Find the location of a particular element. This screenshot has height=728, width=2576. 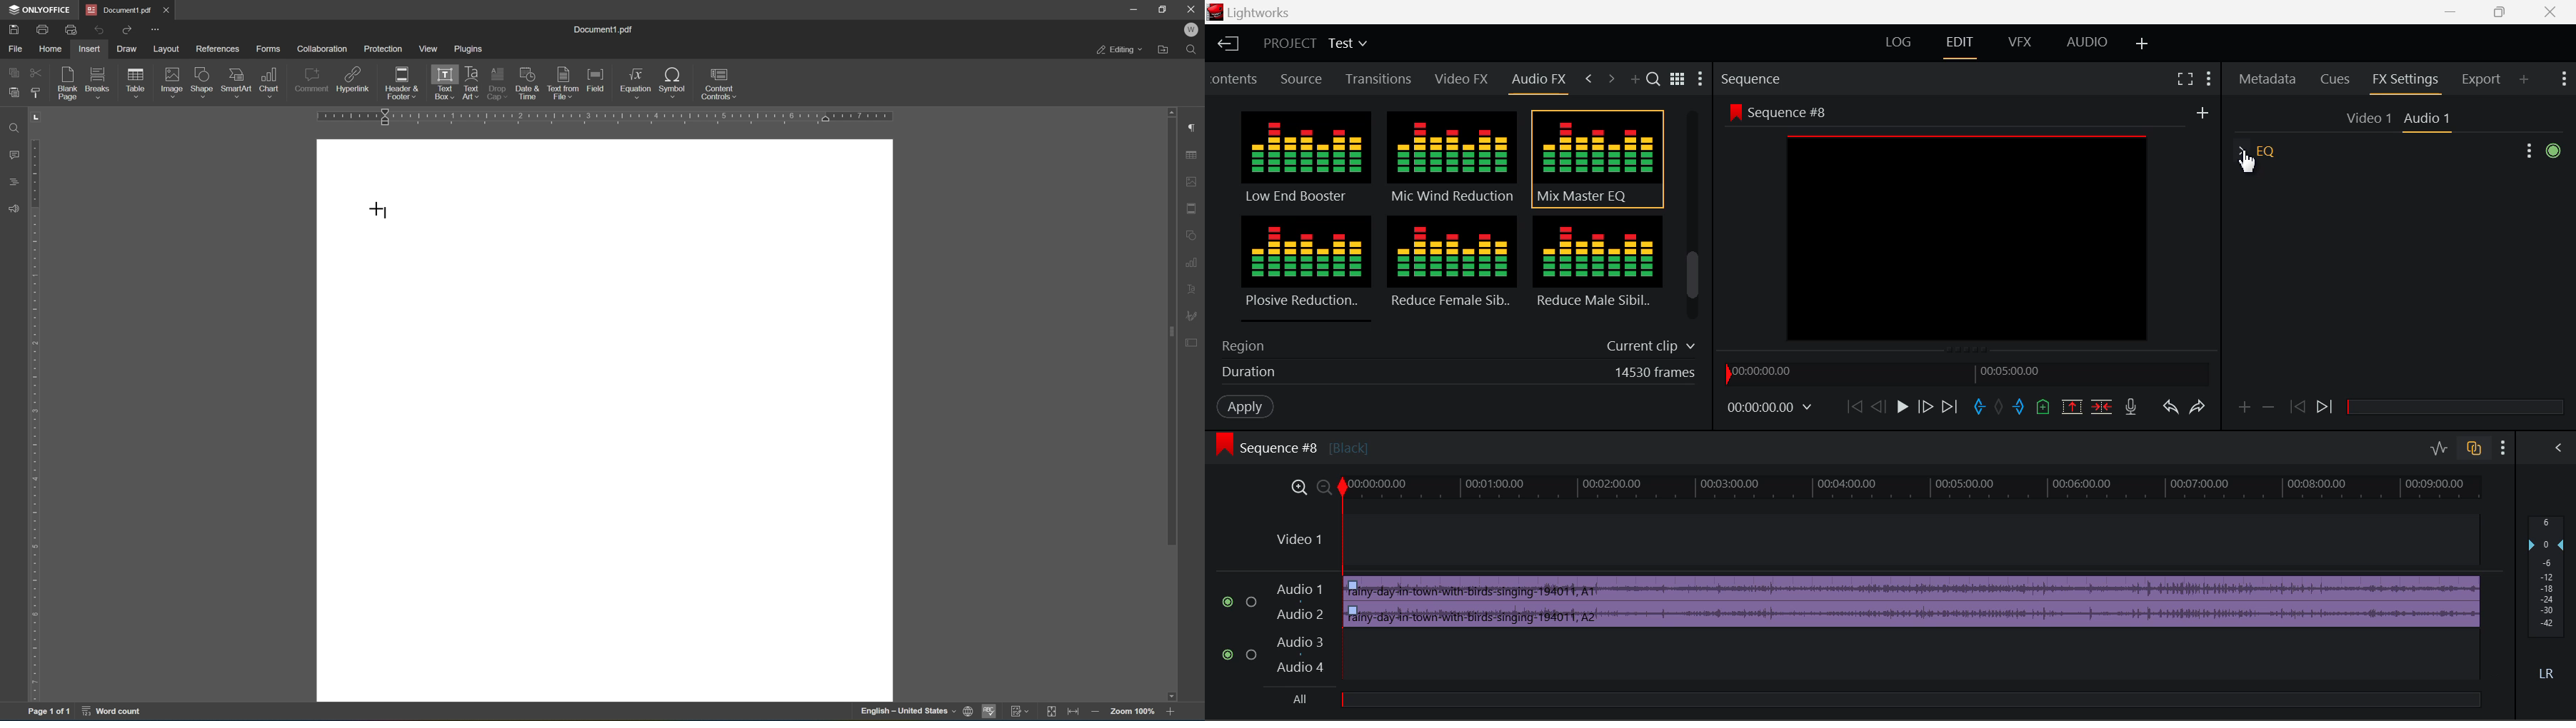

references is located at coordinates (218, 50).